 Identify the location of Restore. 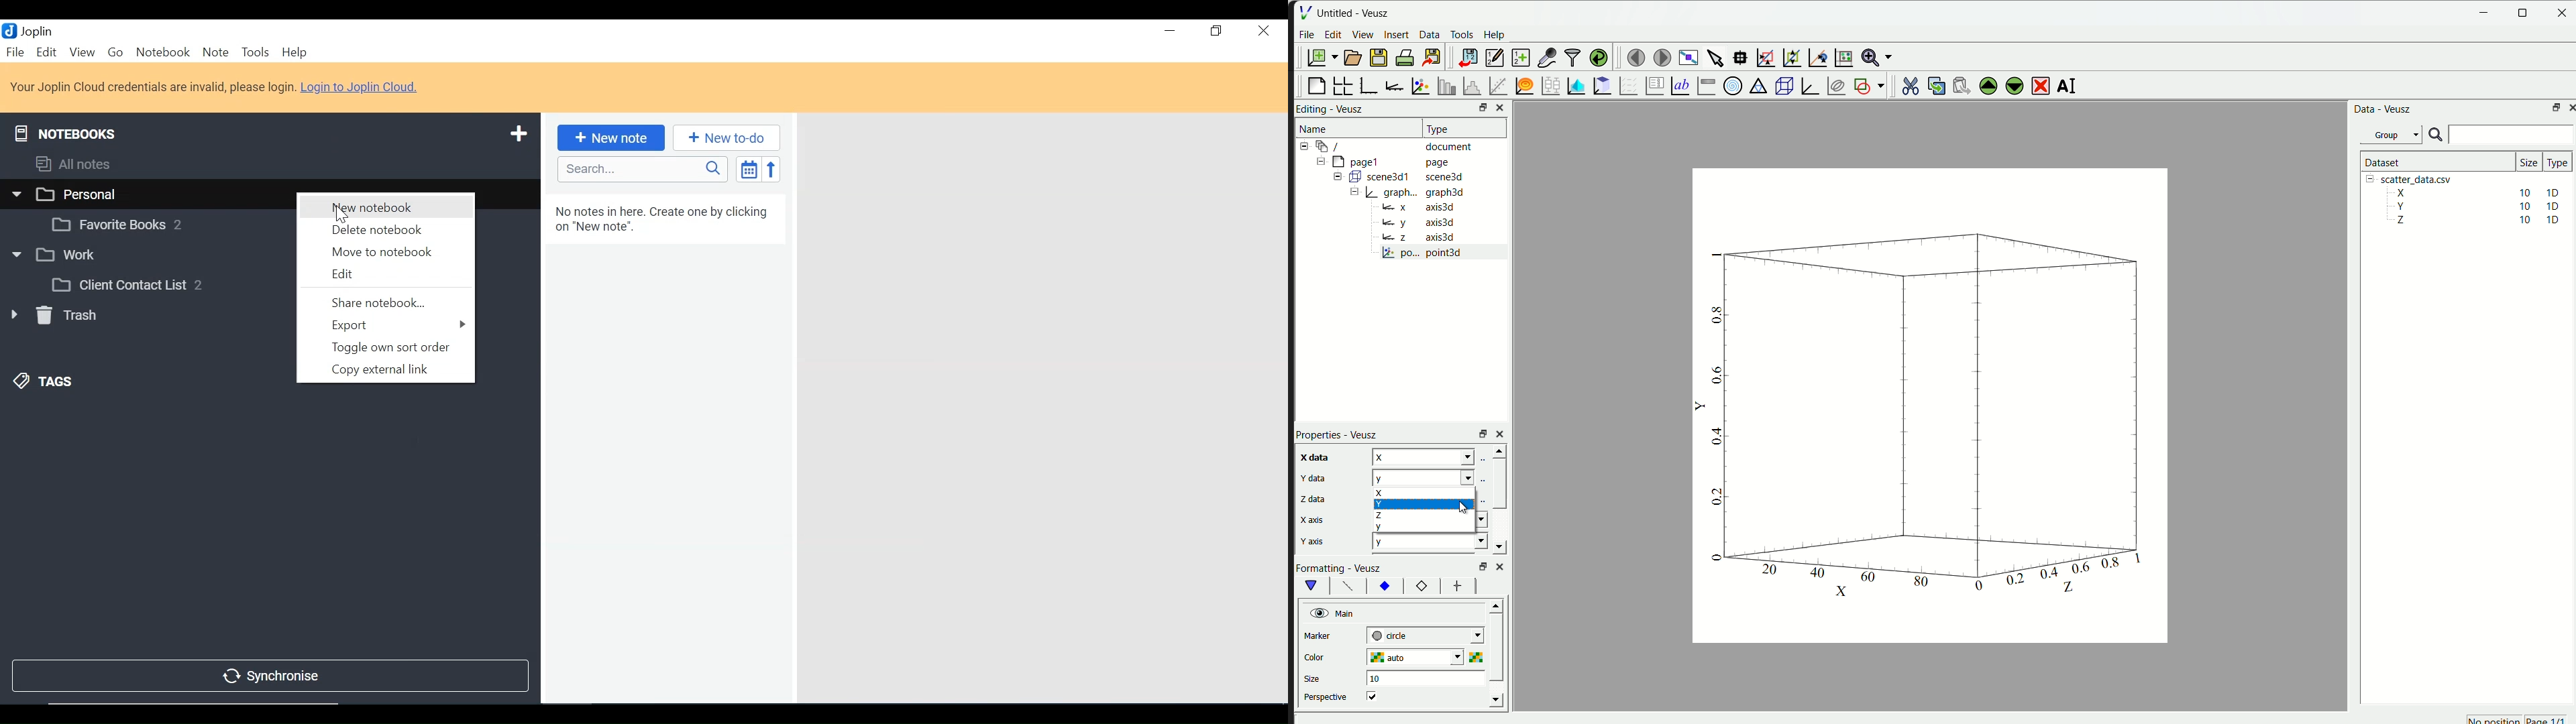
(1216, 33).